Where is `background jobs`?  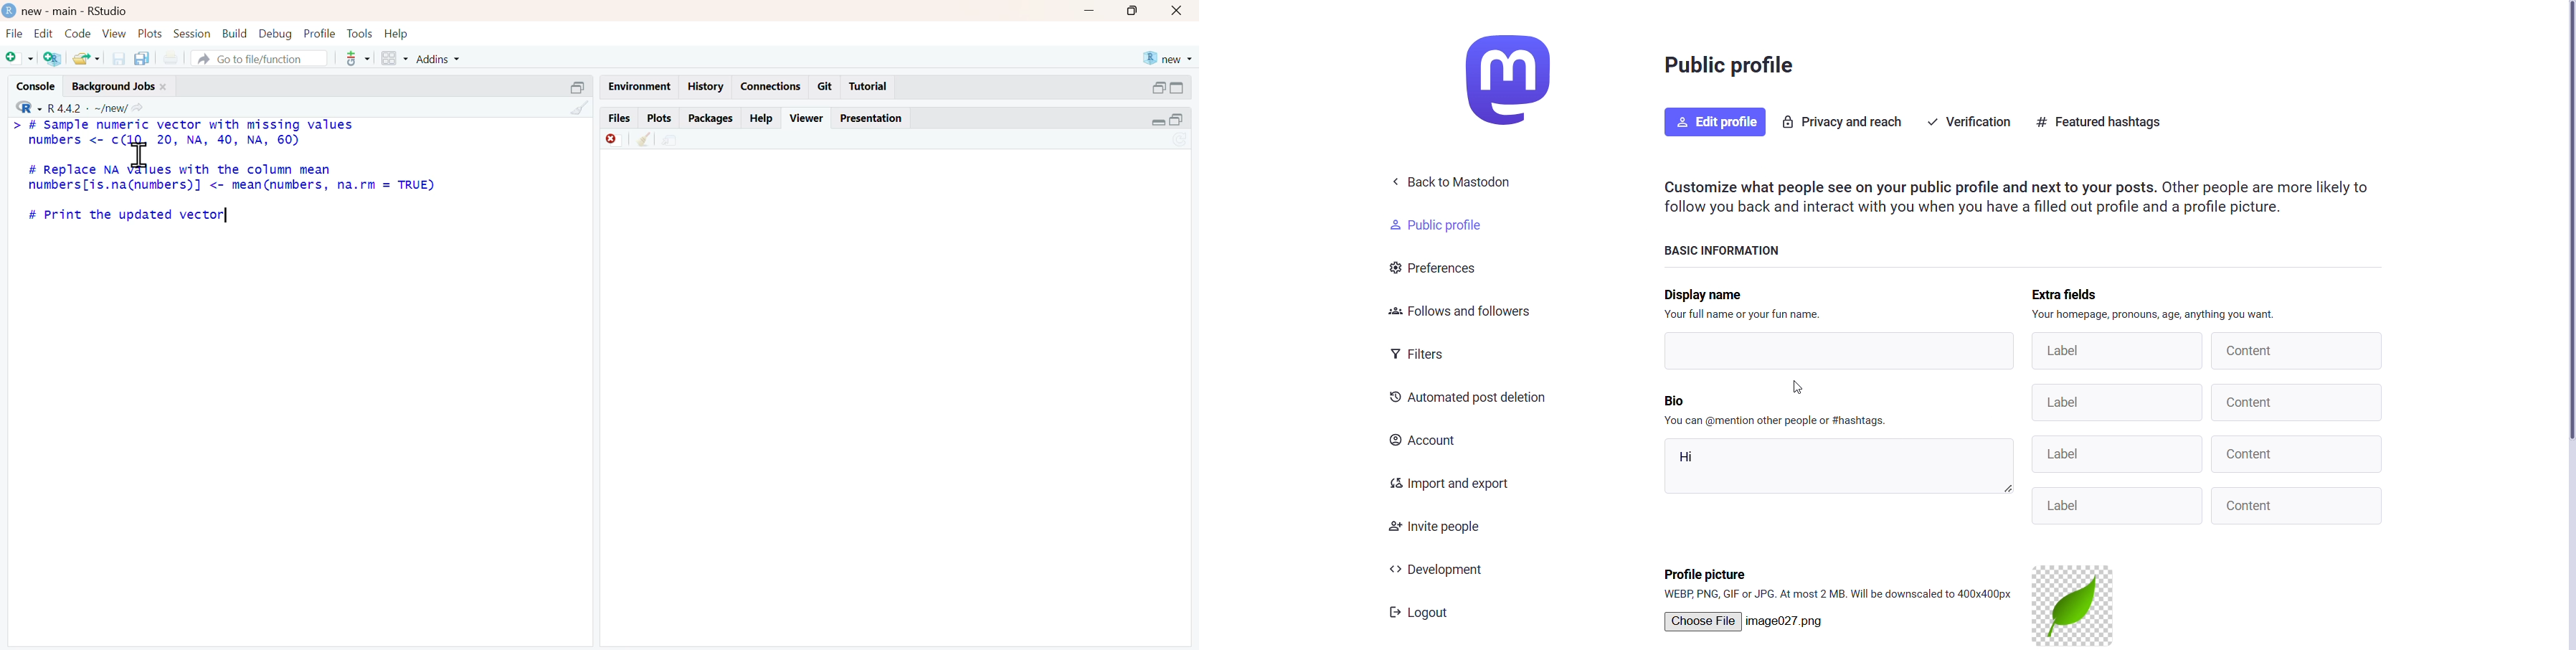 background jobs is located at coordinates (114, 88).